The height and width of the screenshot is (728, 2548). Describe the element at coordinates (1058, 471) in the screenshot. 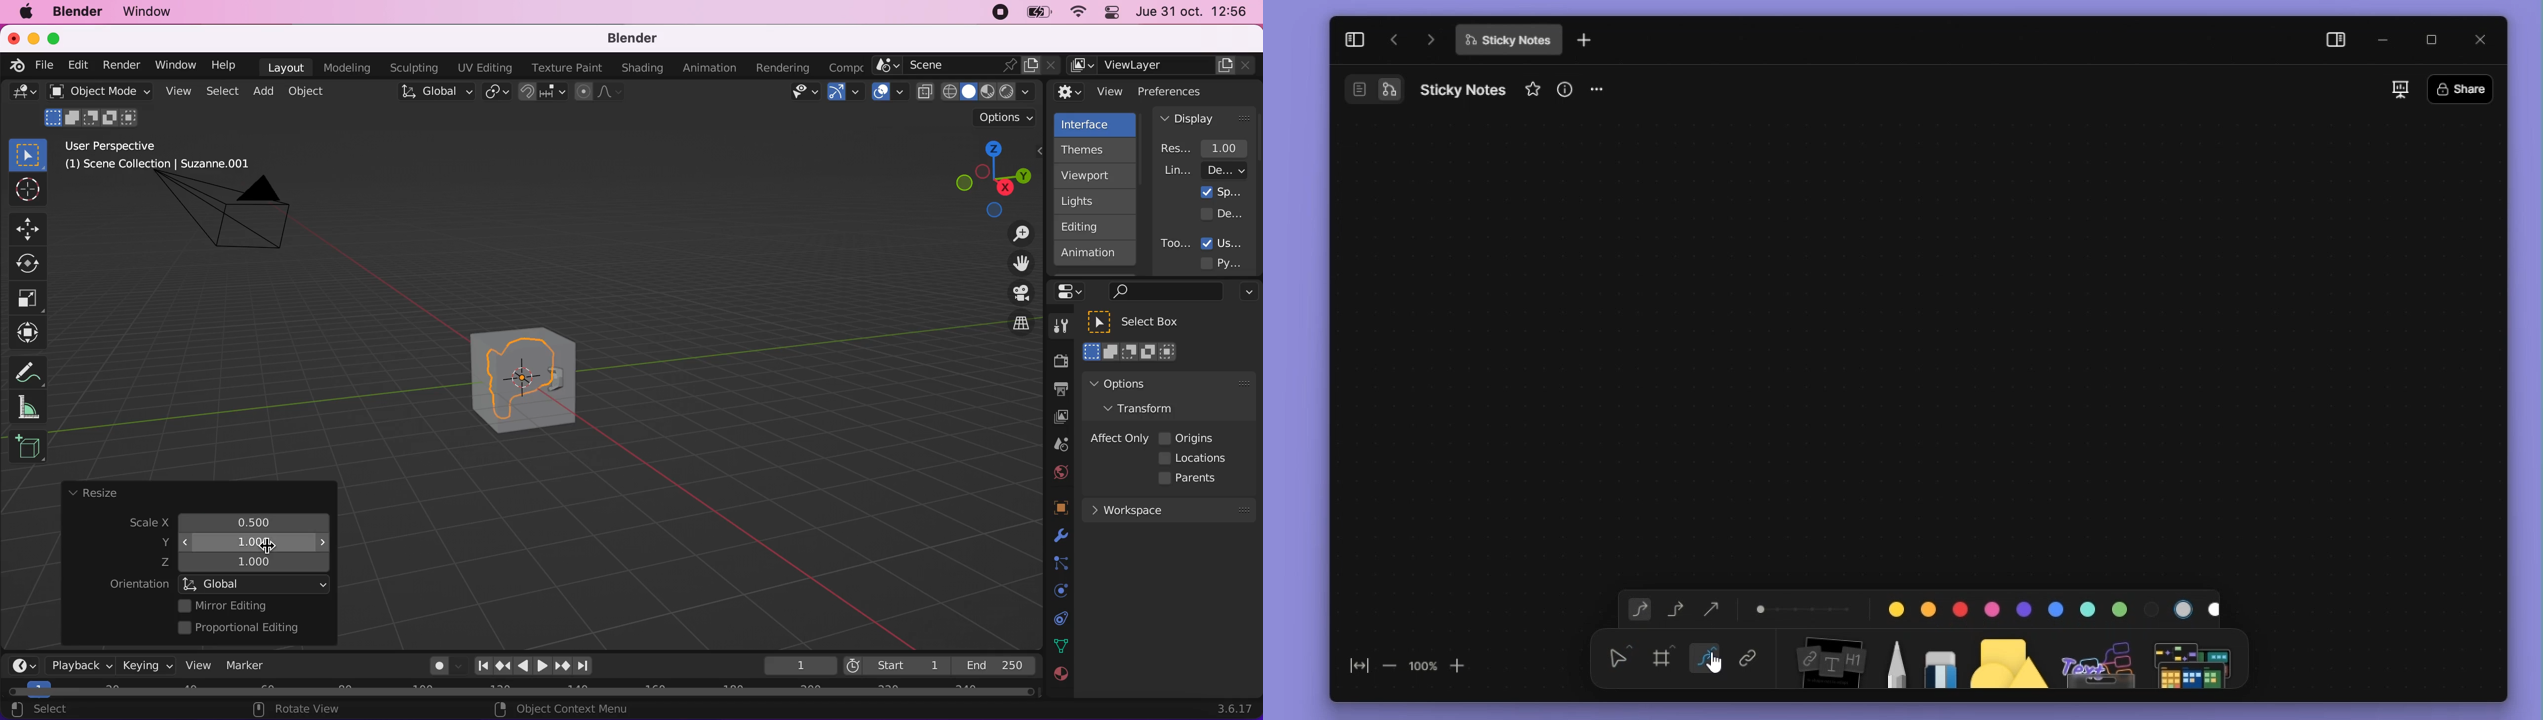

I see `world` at that location.